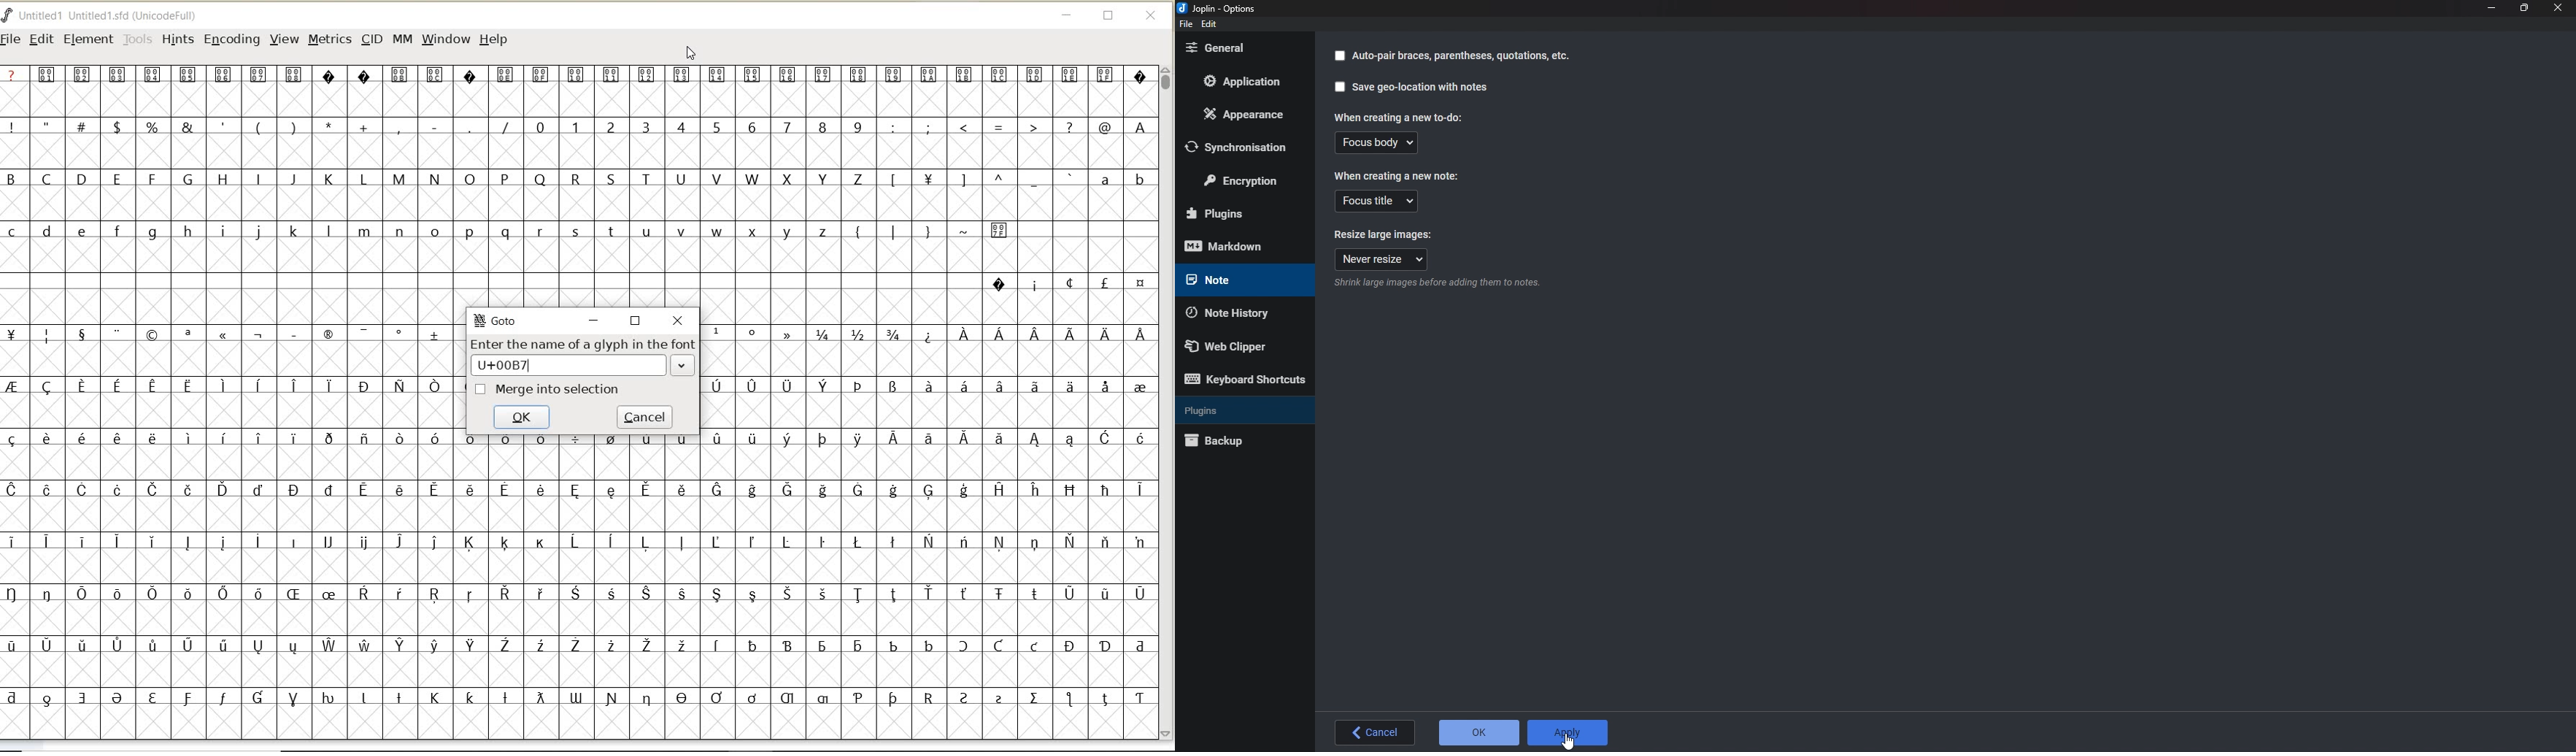 This screenshot has width=2576, height=756. Describe the element at coordinates (138, 39) in the screenshot. I see `TOOLS` at that location.